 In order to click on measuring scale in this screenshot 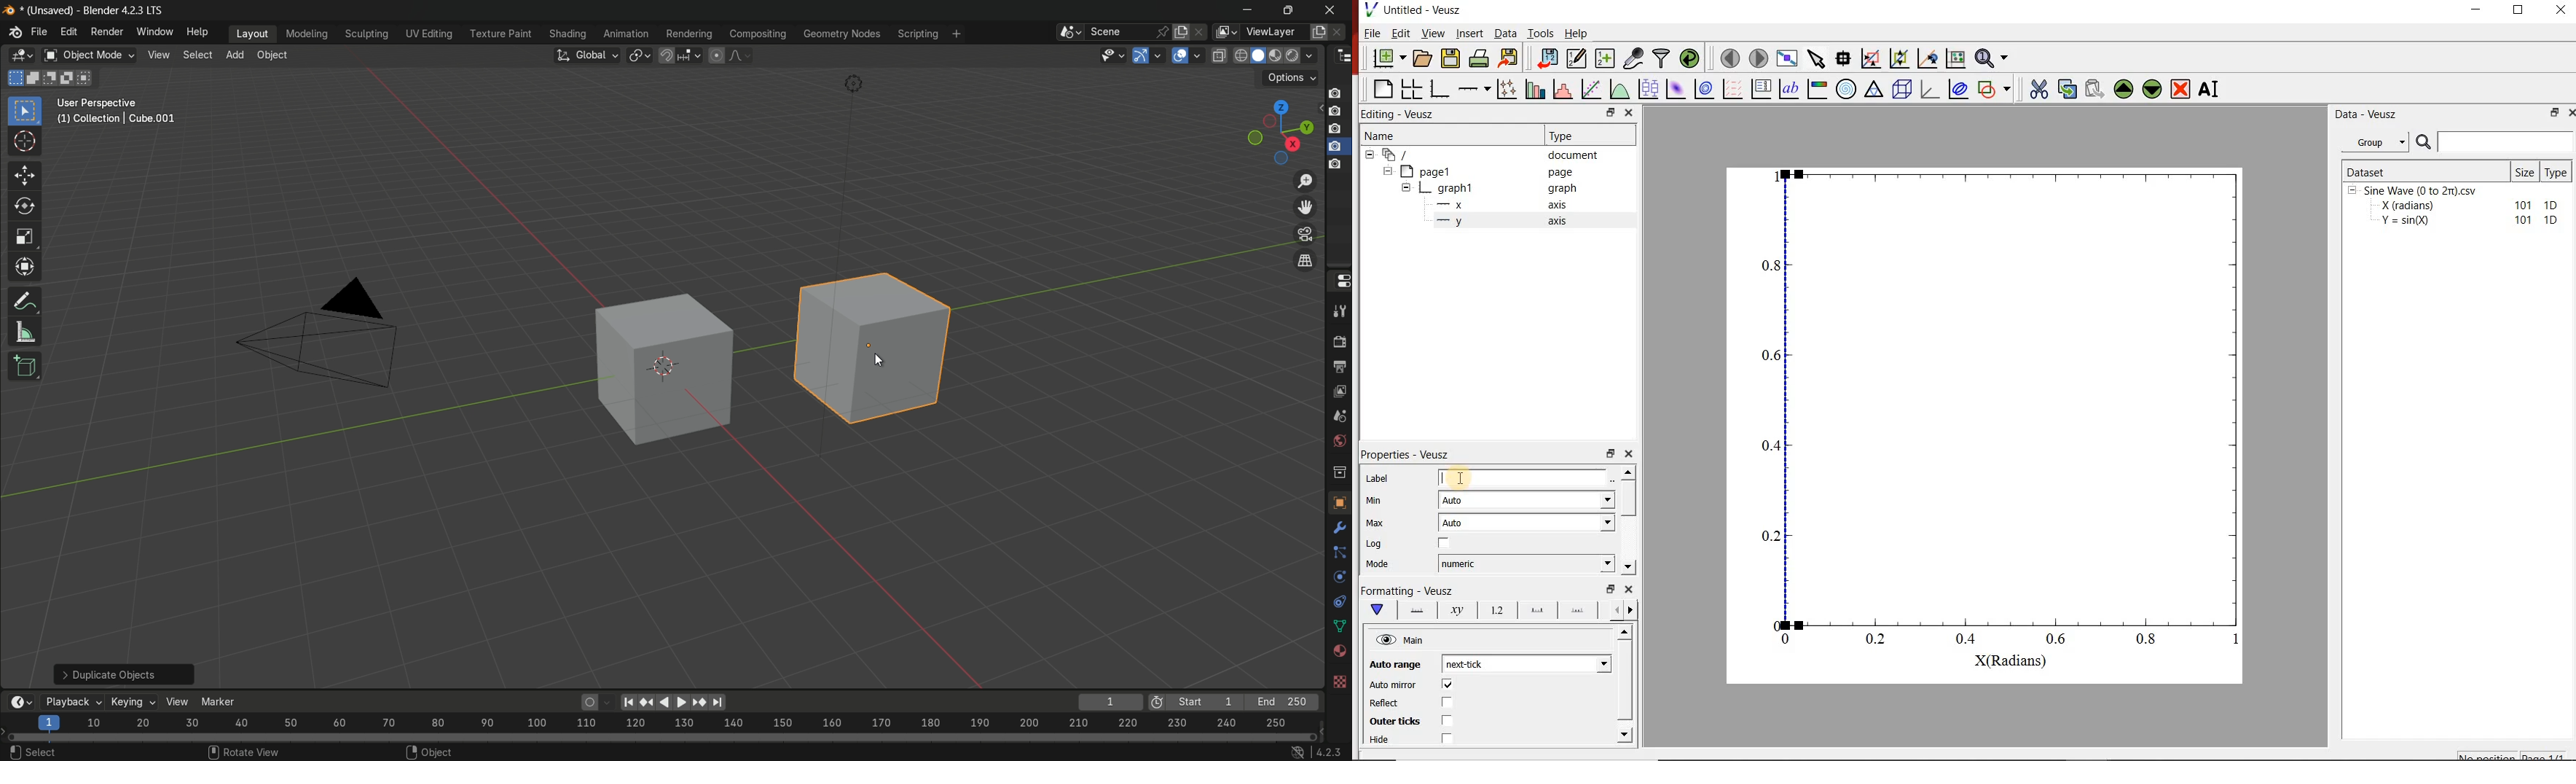, I will do `click(656, 725)`.